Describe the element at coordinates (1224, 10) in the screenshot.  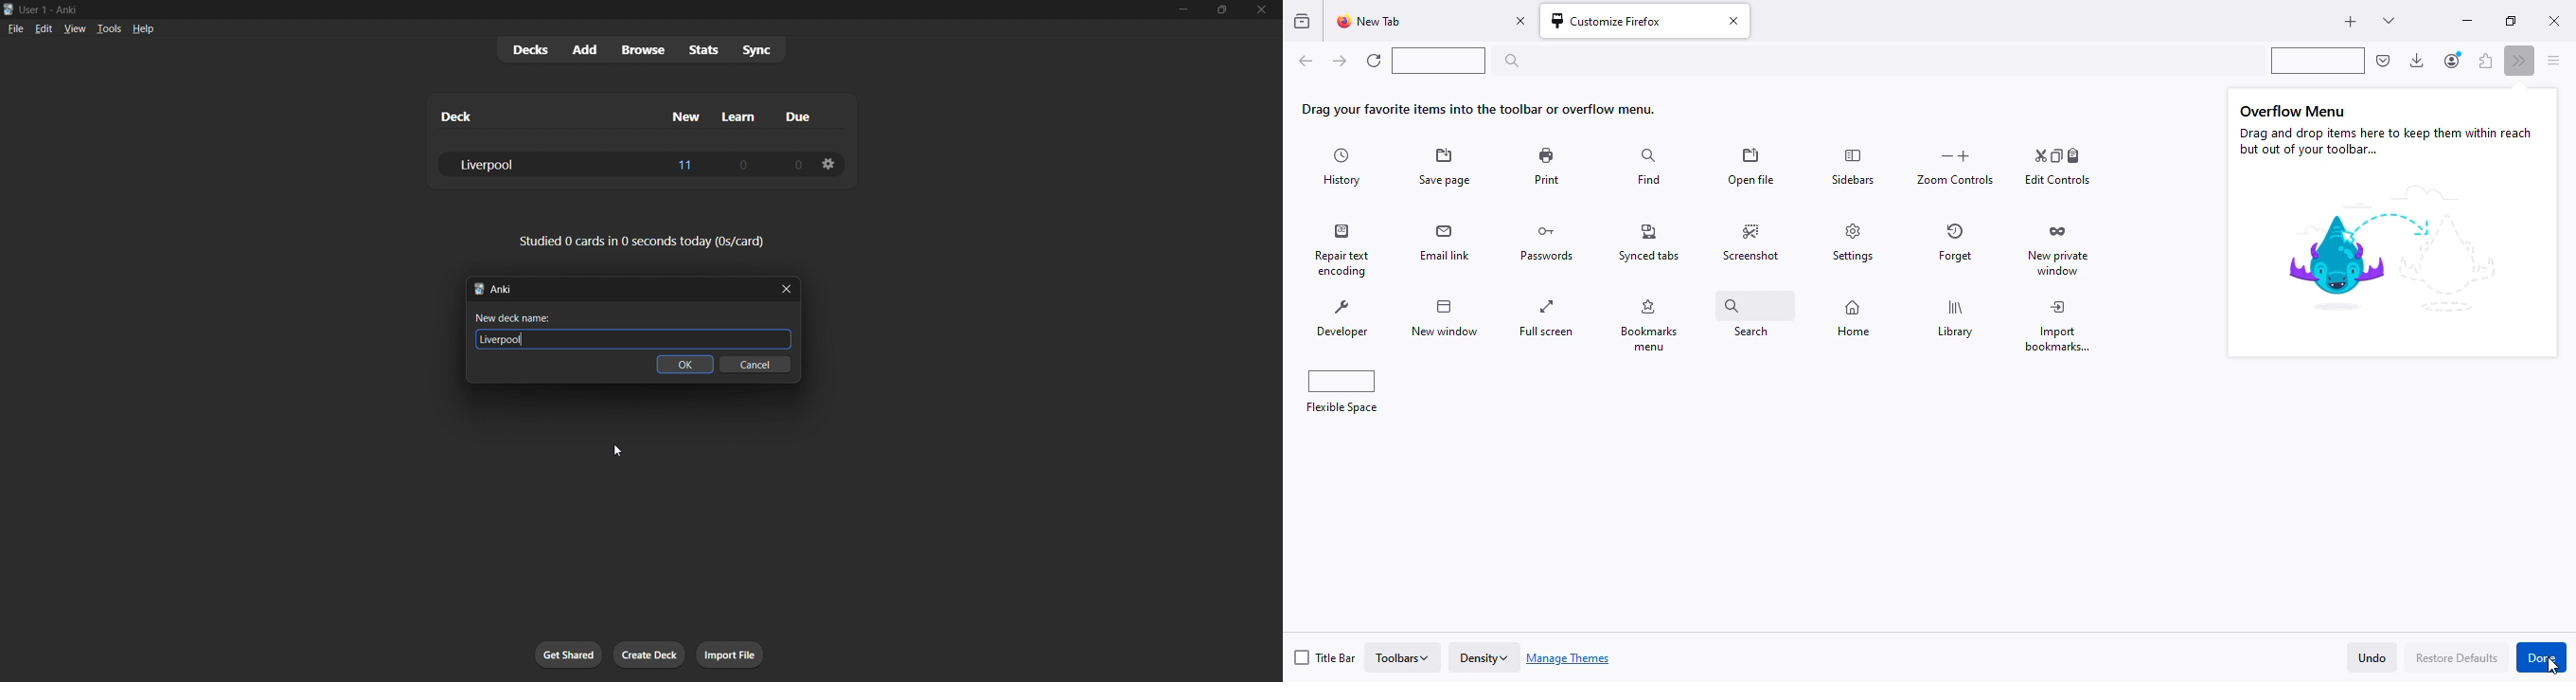
I see `maximize/restore` at that location.